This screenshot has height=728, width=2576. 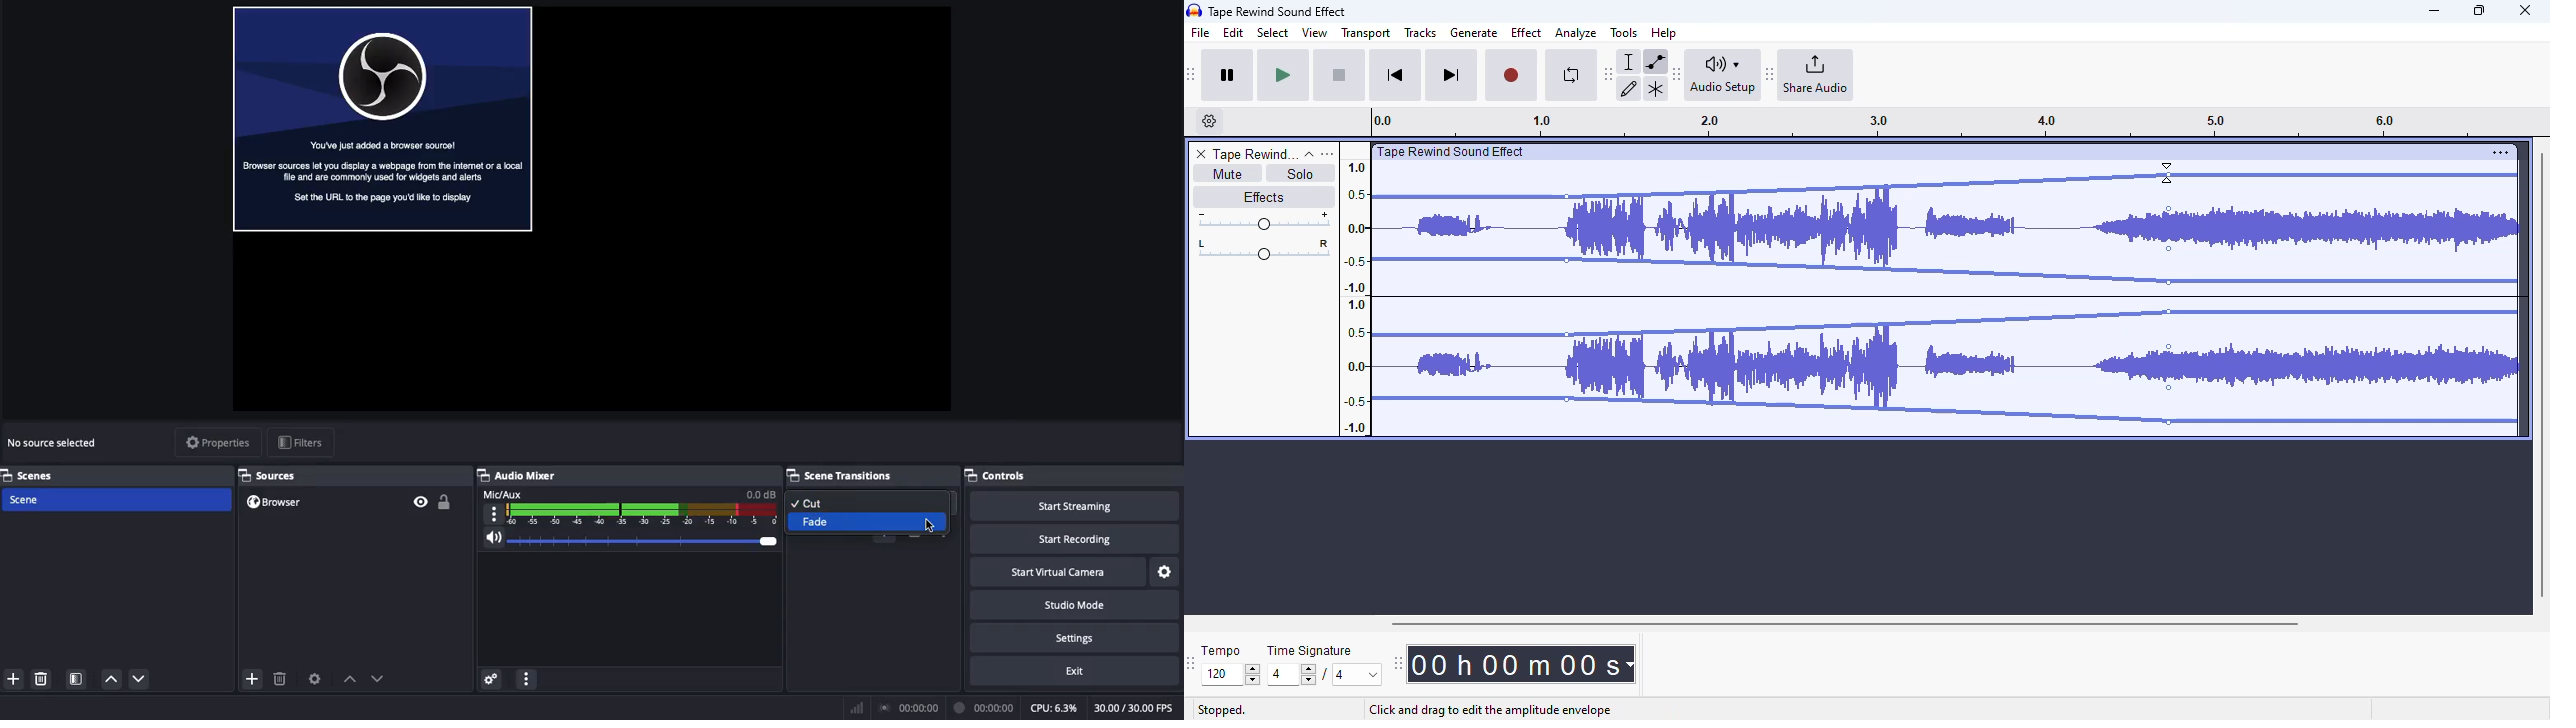 I want to click on tools, so click(x=1624, y=32).